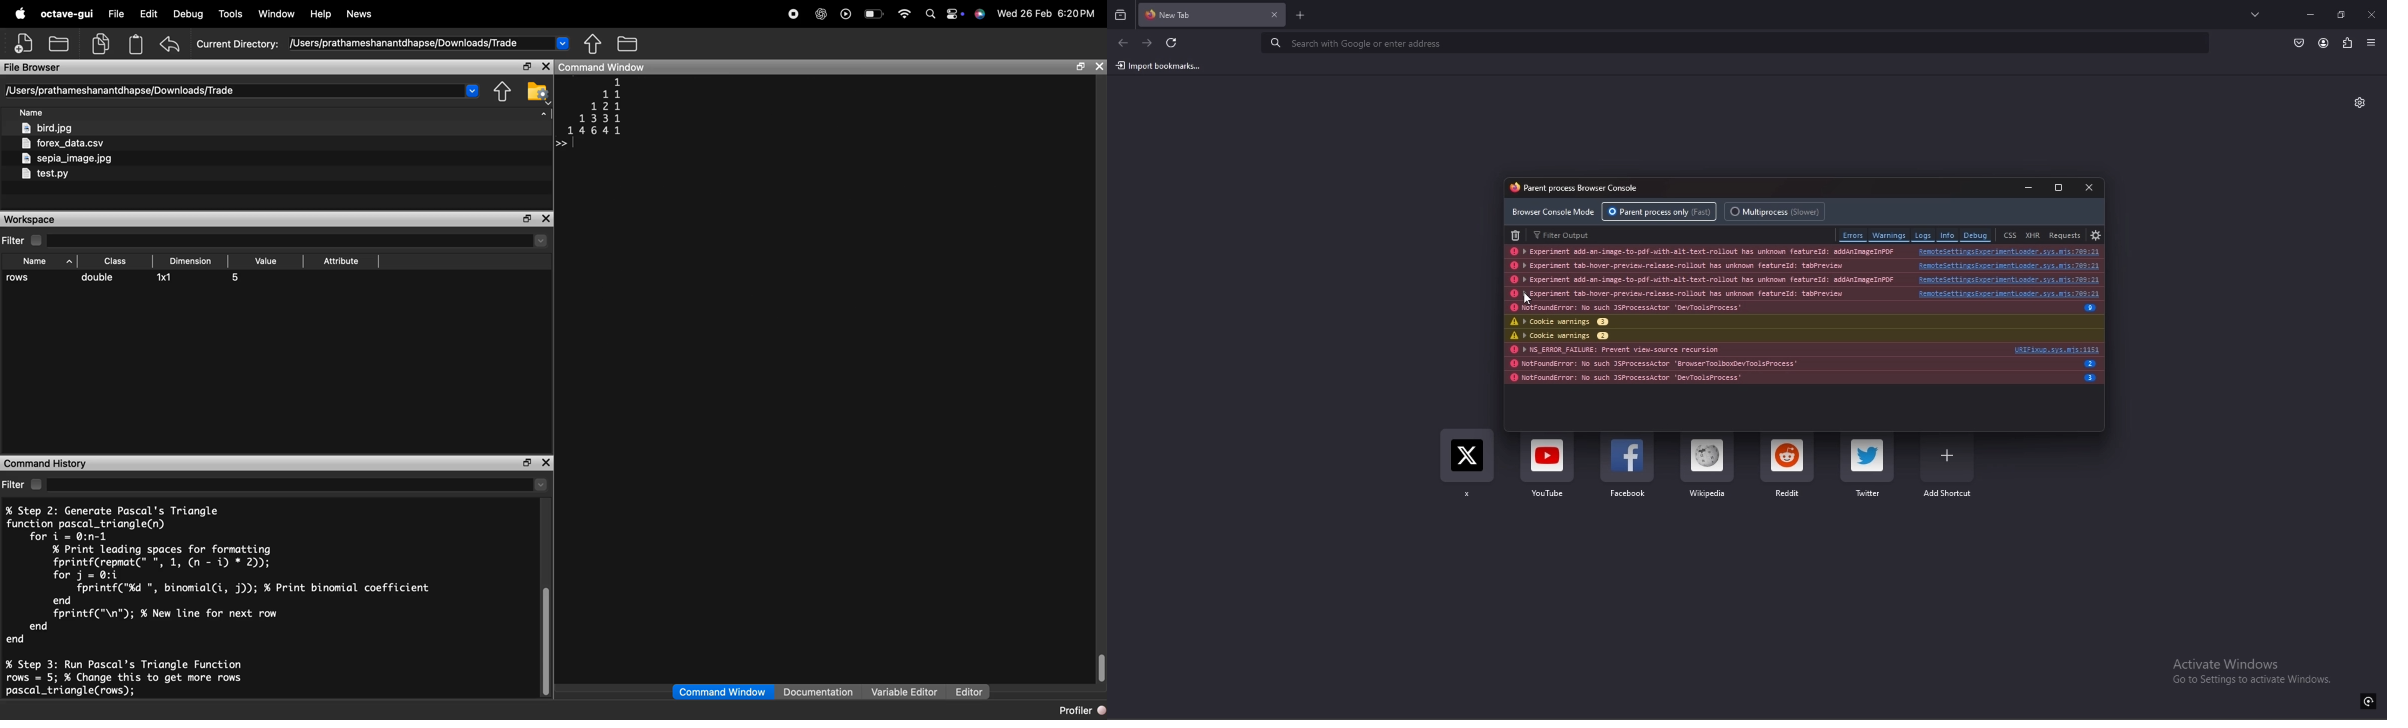 The height and width of the screenshot is (728, 2408). I want to click on close, so click(2089, 187).